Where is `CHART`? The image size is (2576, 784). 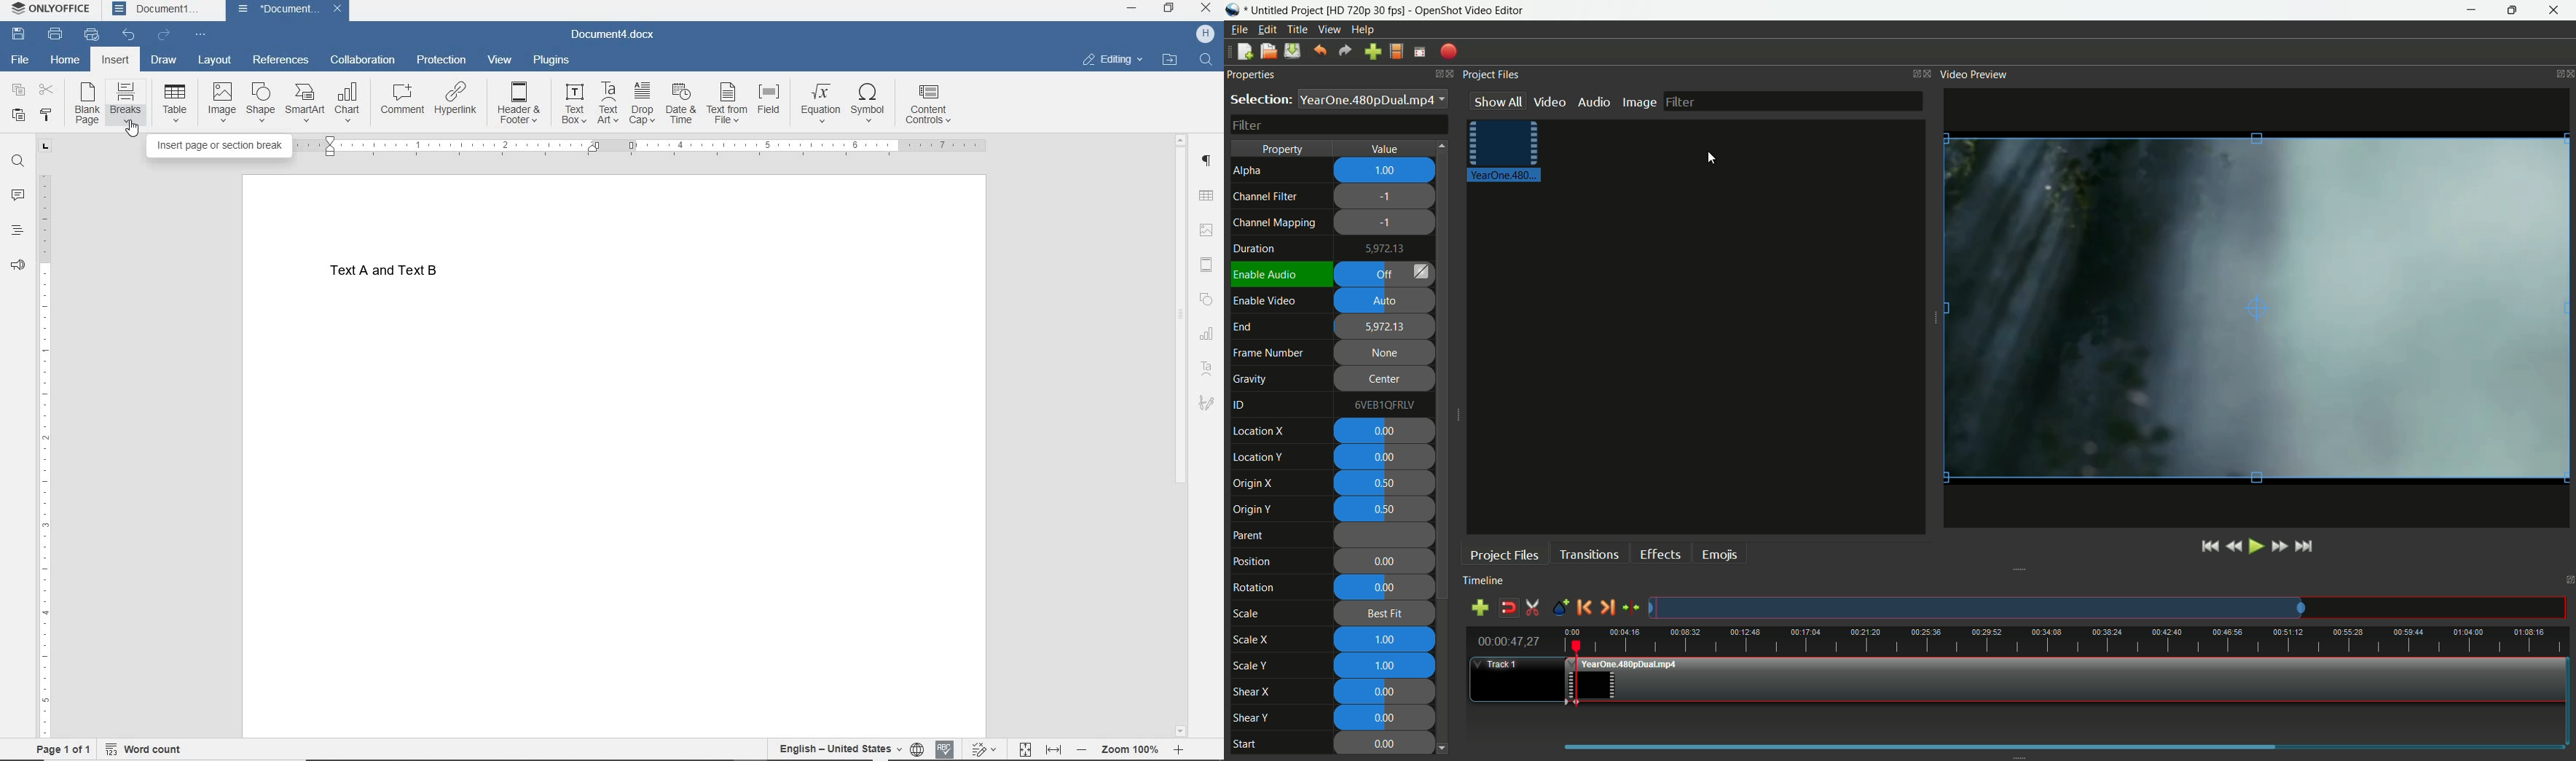 CHART is located at coordinates (1206, 333).